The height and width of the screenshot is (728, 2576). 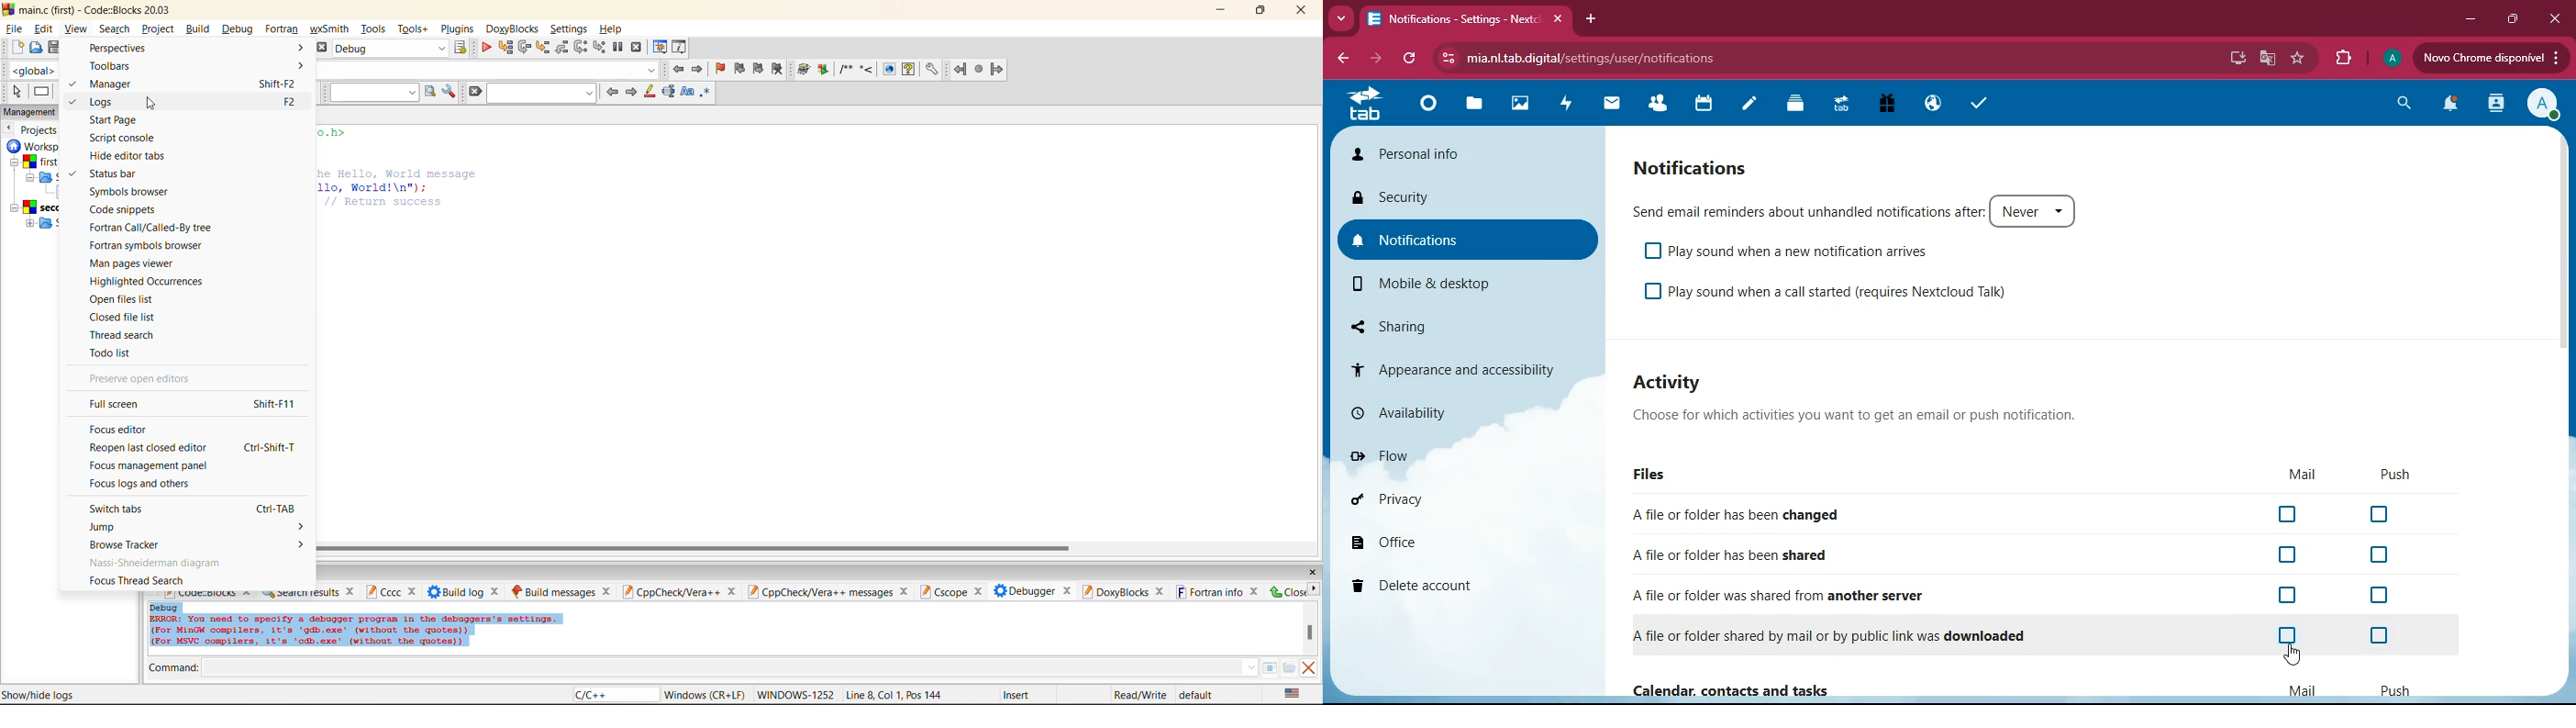 What do you see at coordinates (1847, 636) in the screenshot?
I see `downloaded` at bounding box center [1847, 636].